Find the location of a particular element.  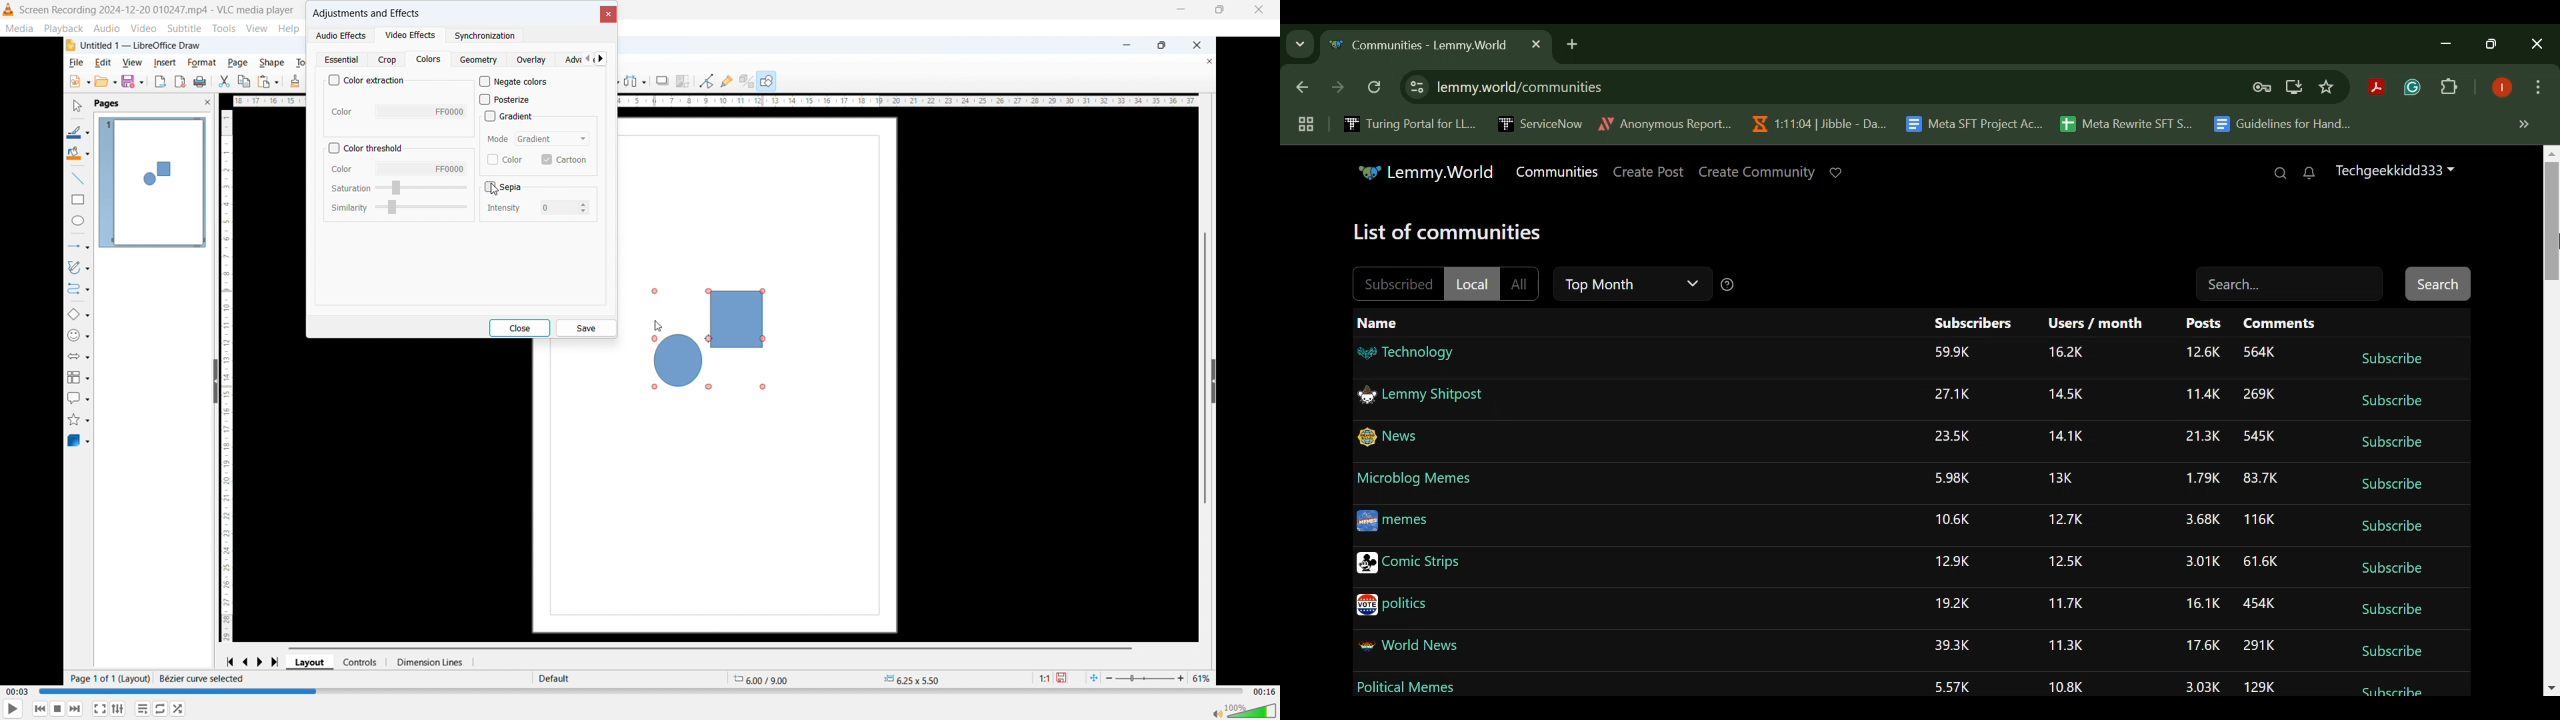

politics is located at coordinates (1393, 606).